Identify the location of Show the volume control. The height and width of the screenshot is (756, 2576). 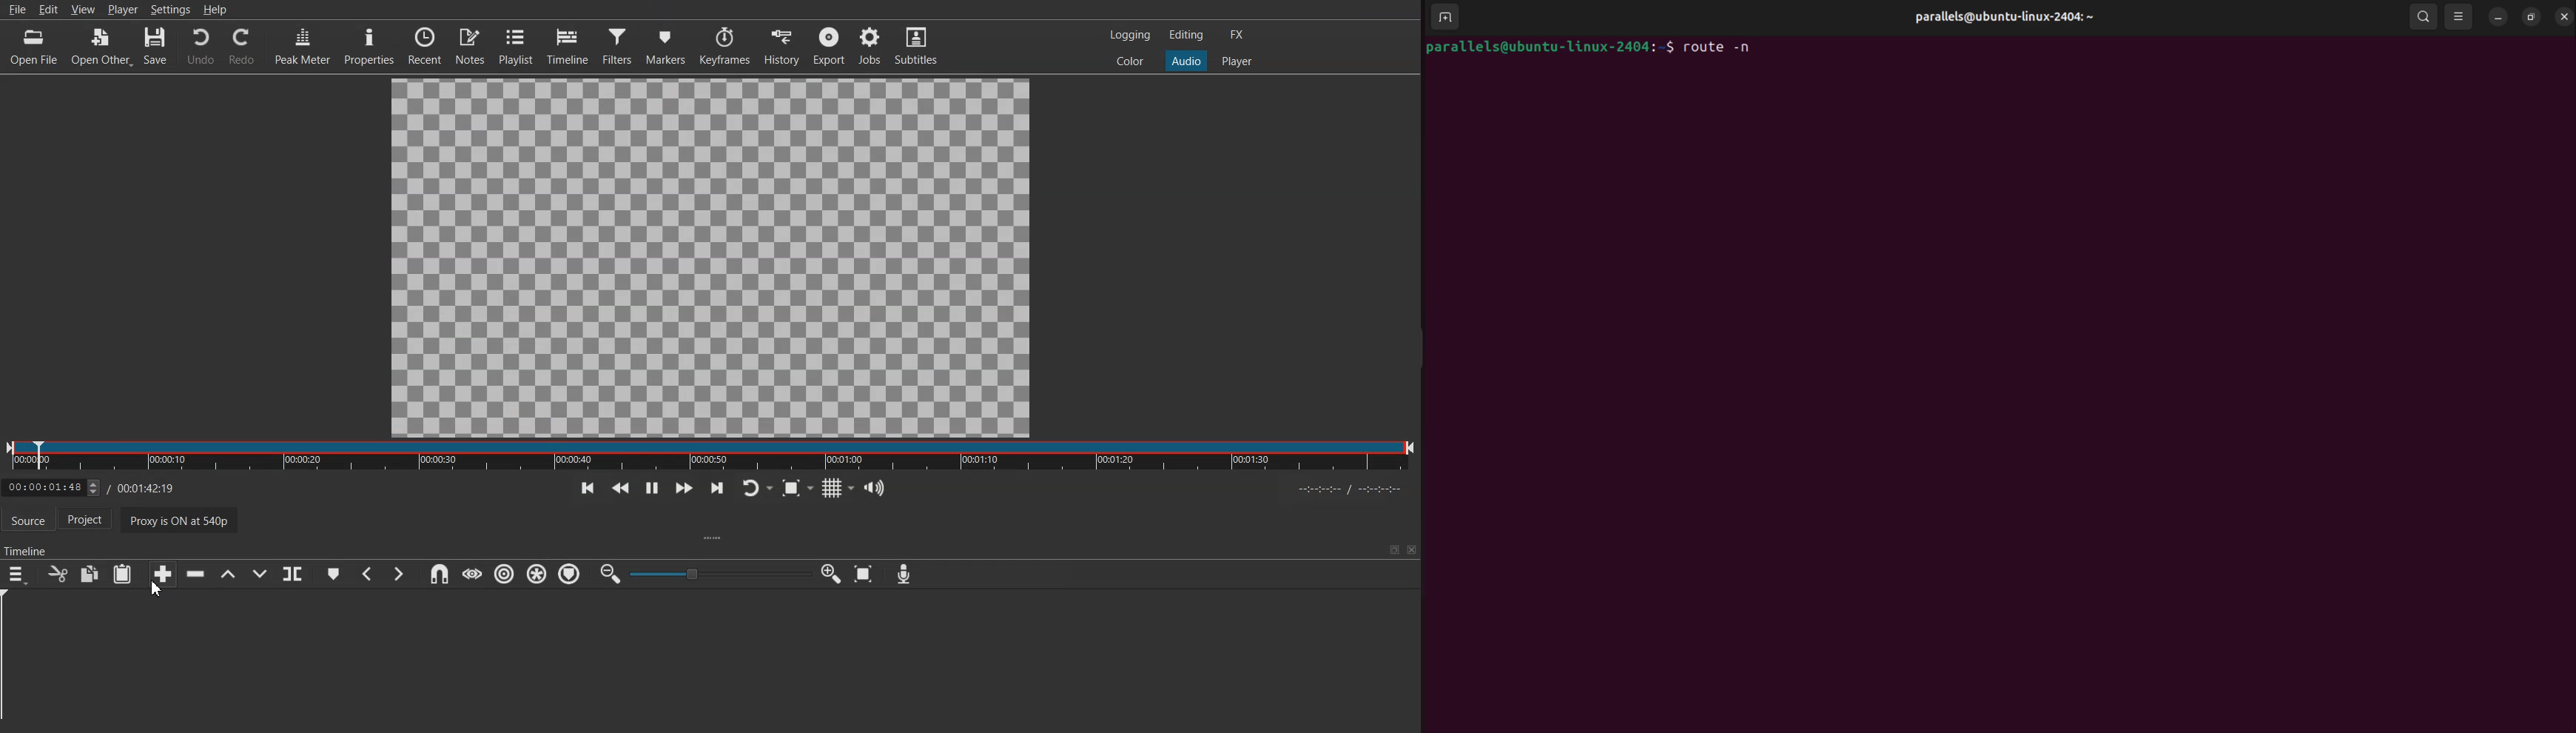
(875, 487).